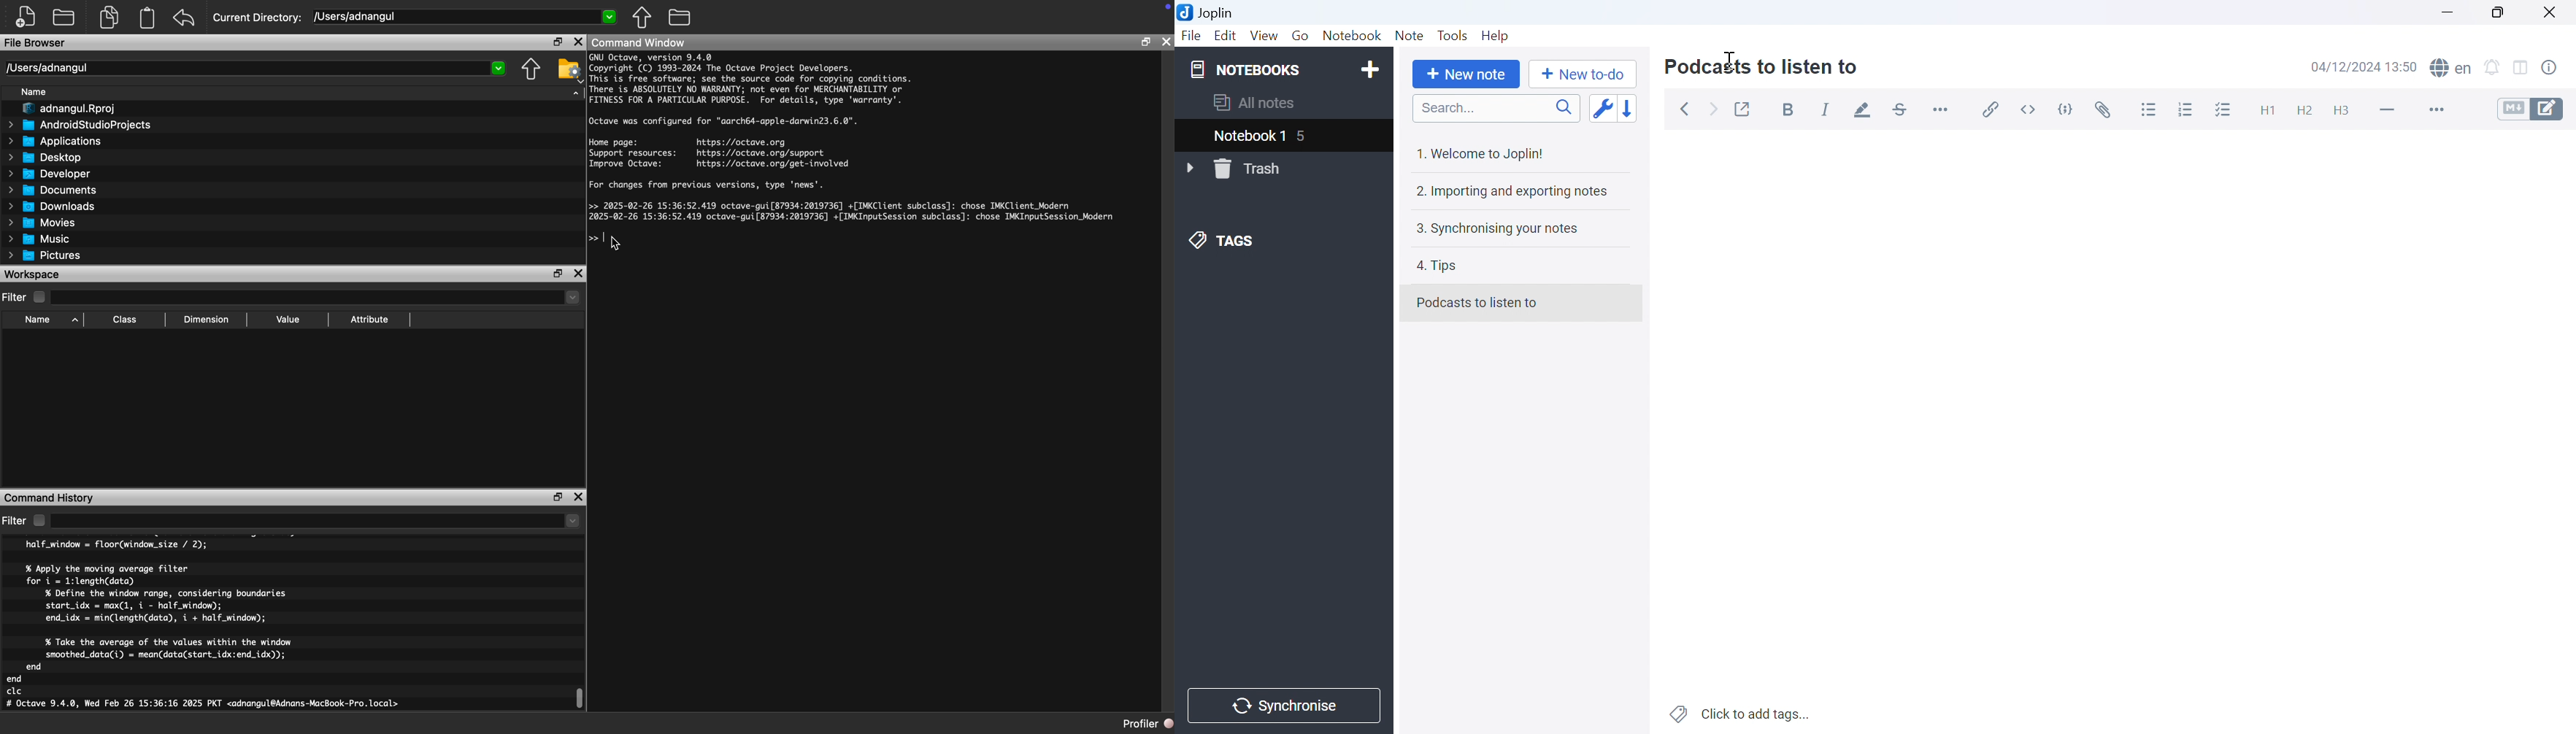 Image resolution: width=2576 pixels, height=756 pixels. I want to click on Set alarm, so click(2492, 67).